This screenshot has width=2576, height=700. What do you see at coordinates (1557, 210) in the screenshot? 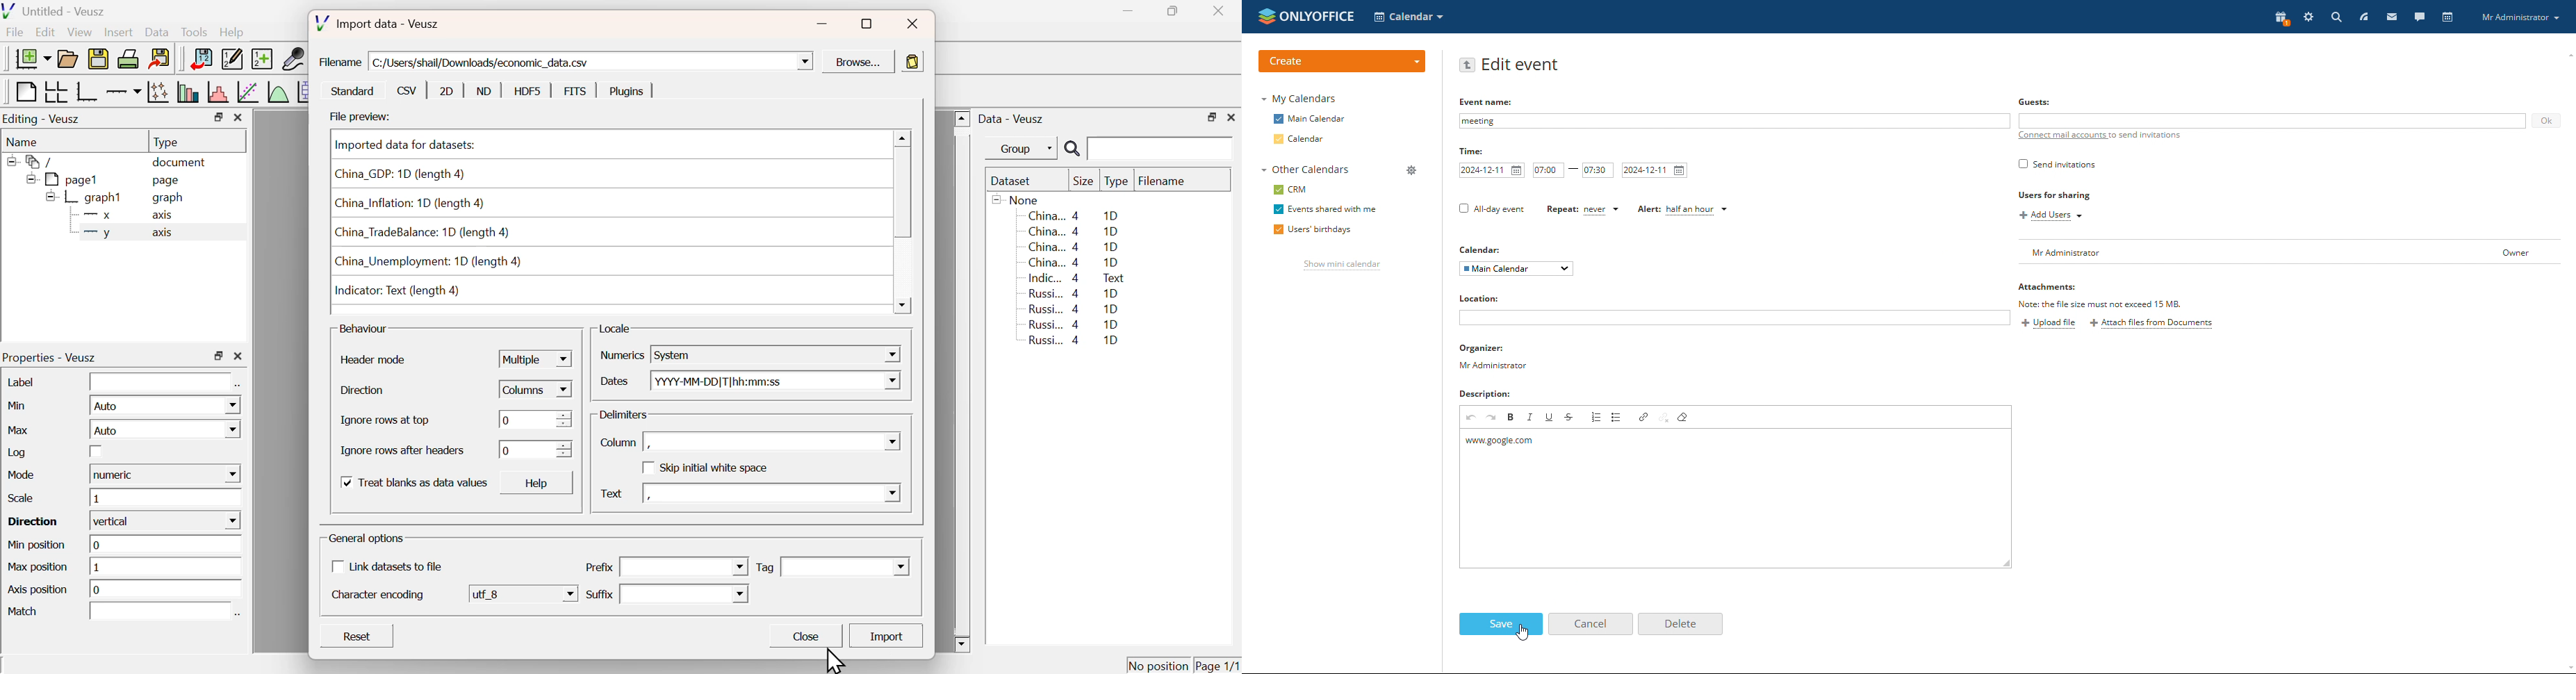
I see `Repeat:` at bounding box center [1557, 210].